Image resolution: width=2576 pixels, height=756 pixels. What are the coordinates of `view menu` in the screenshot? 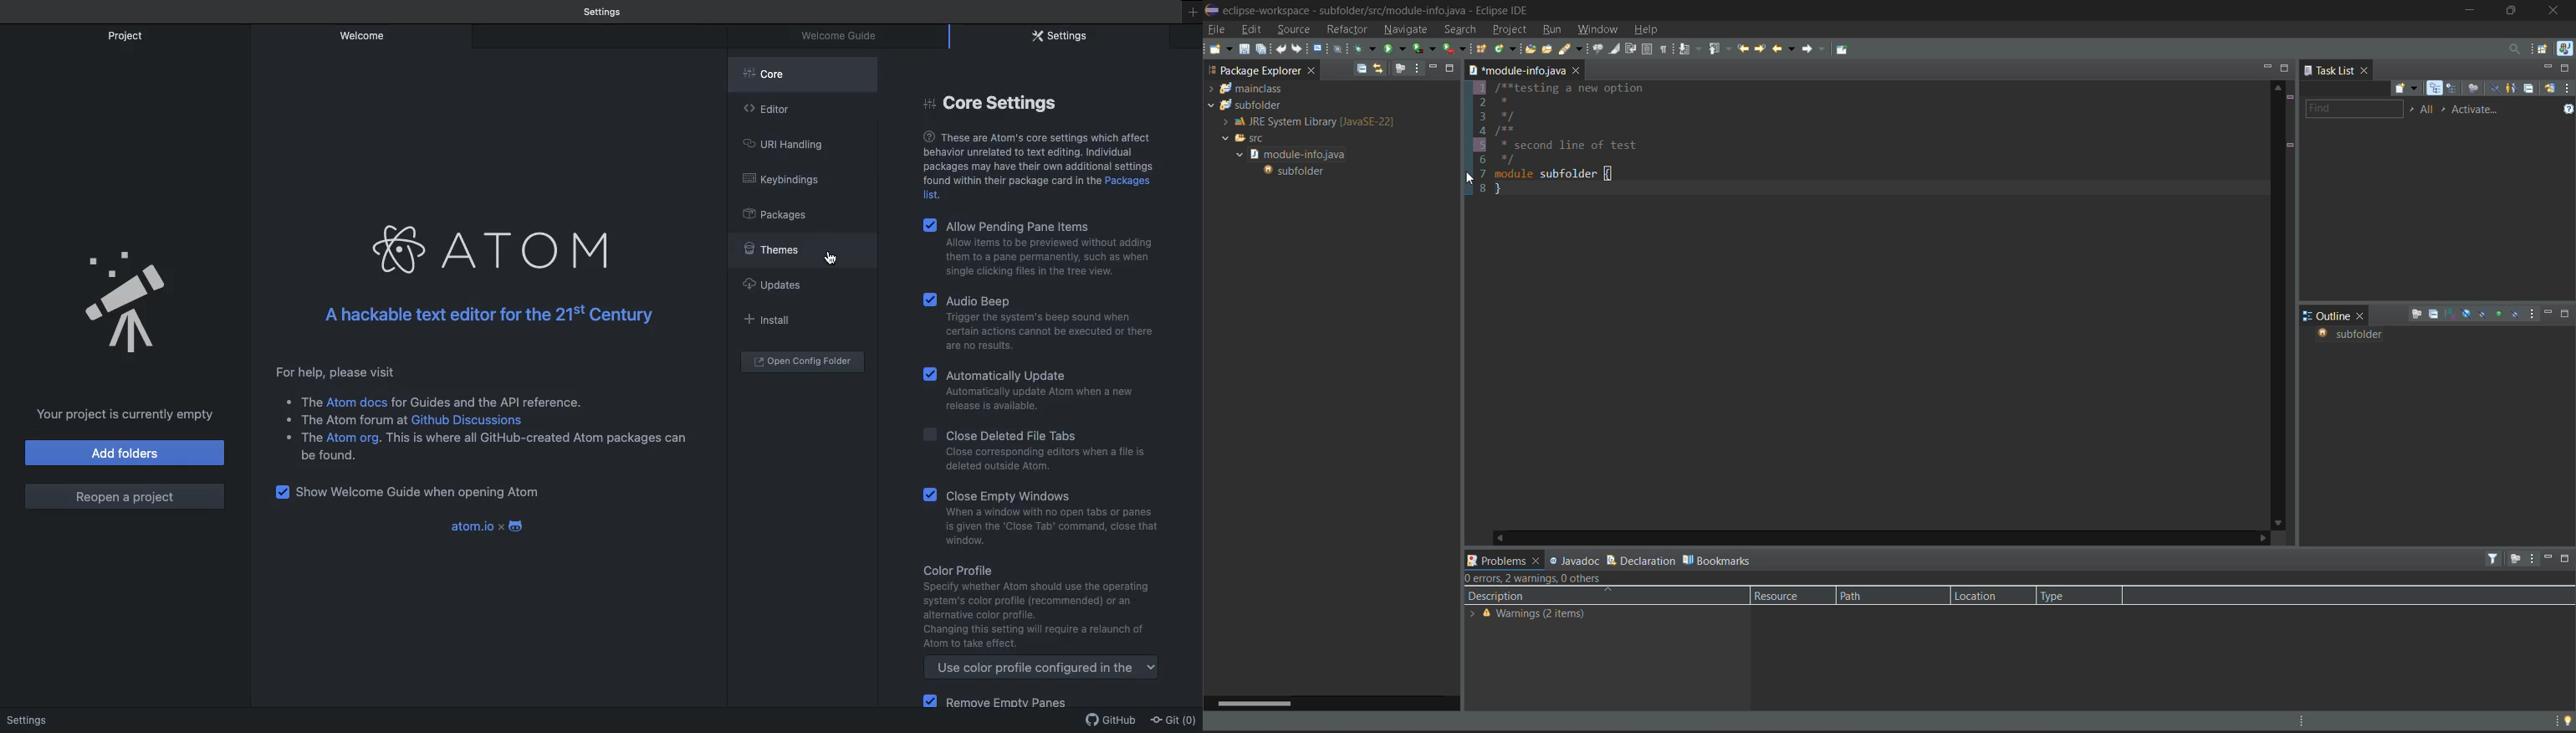 It's located at (2568, 87).